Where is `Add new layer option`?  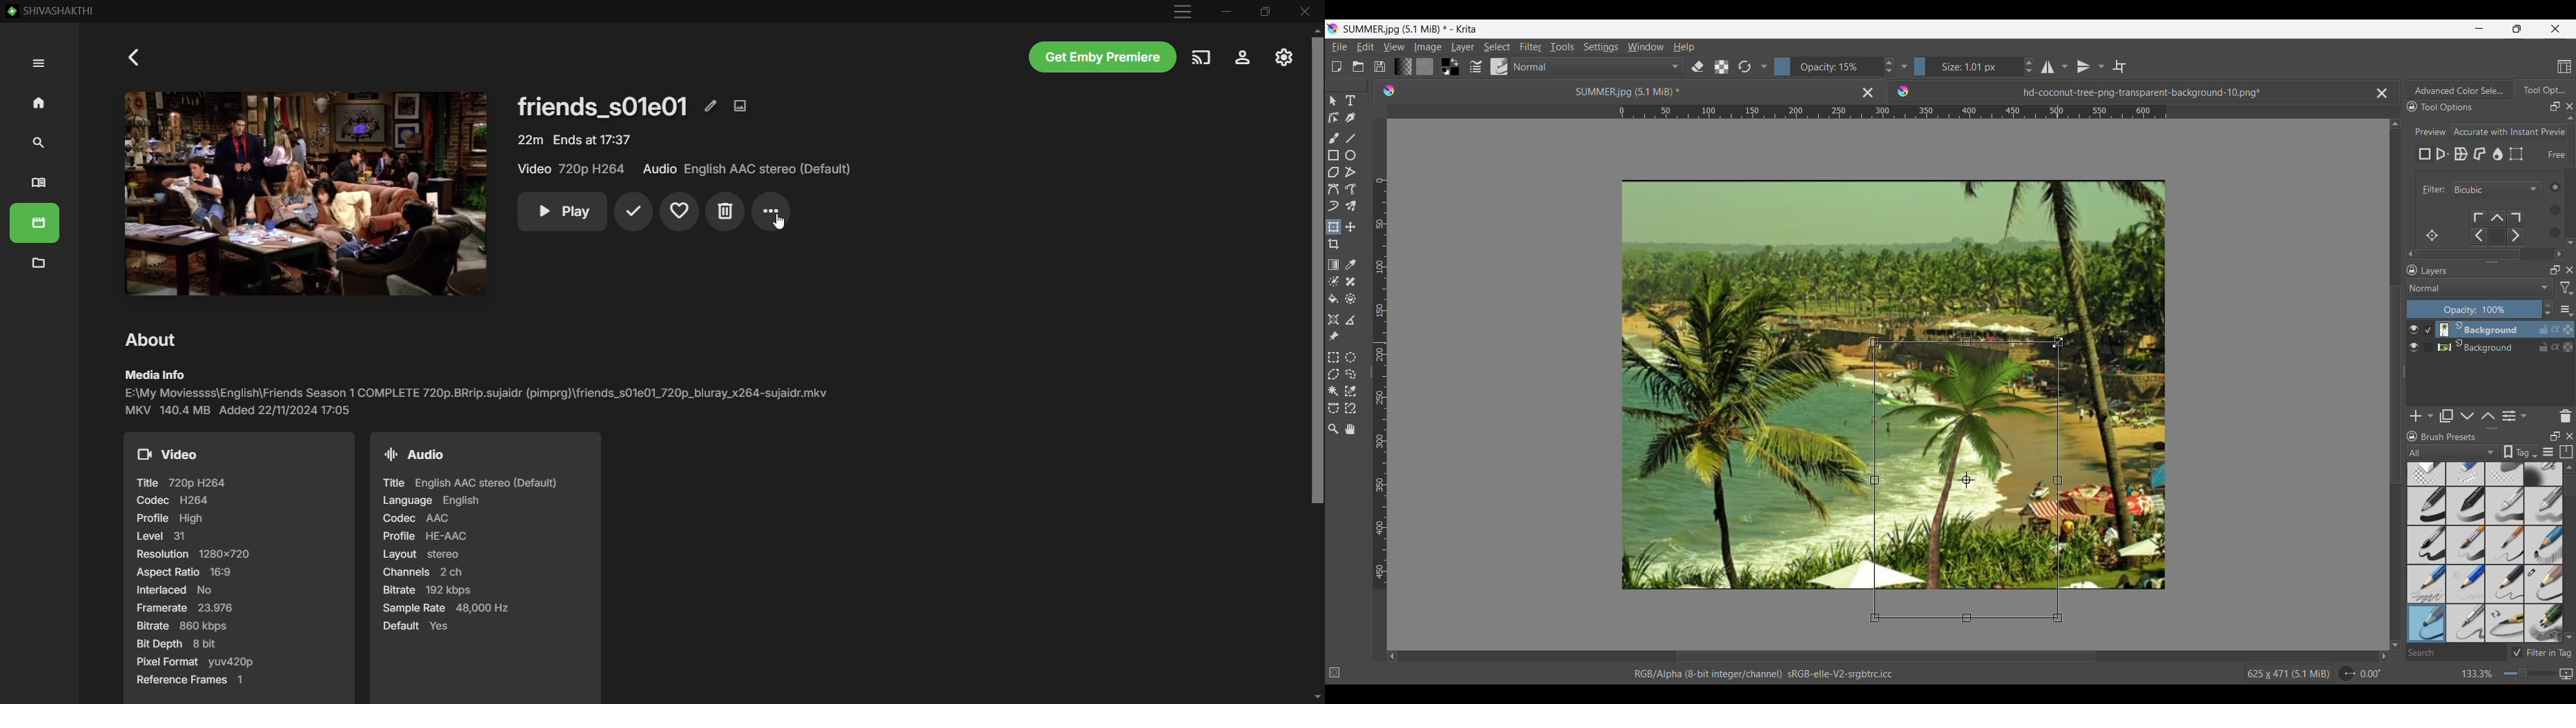
Add new layer option is located at coordinates (2430, 416).